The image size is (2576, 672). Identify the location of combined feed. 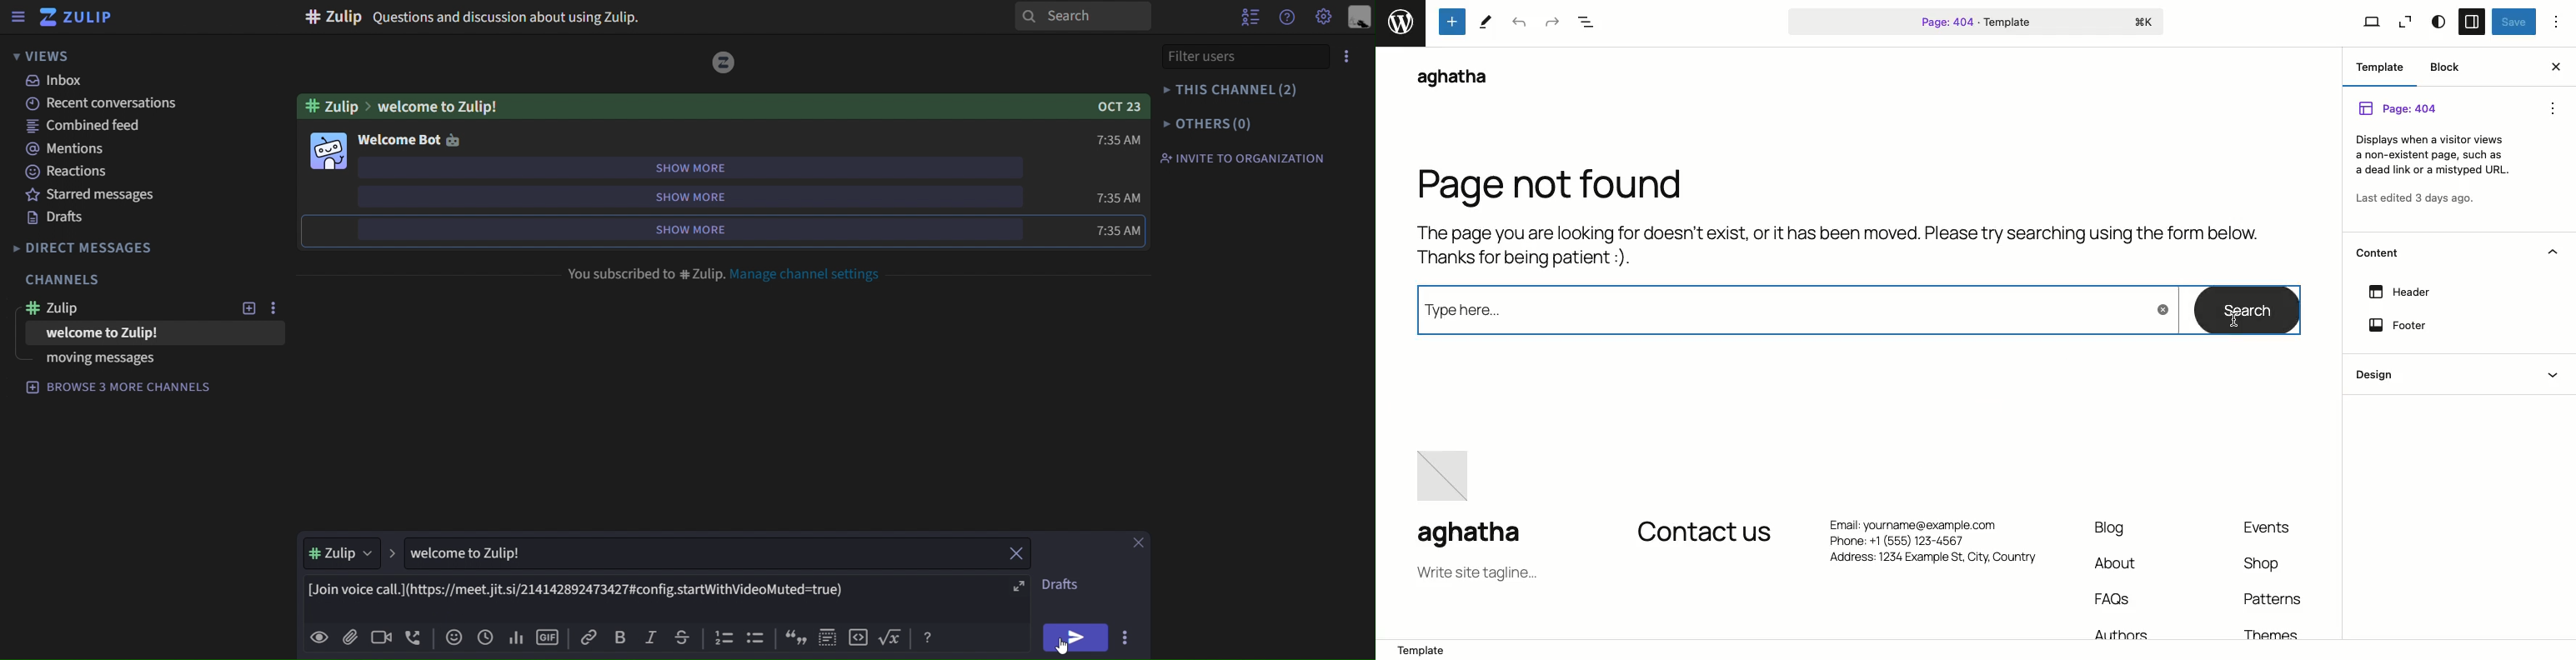
(86, 128).